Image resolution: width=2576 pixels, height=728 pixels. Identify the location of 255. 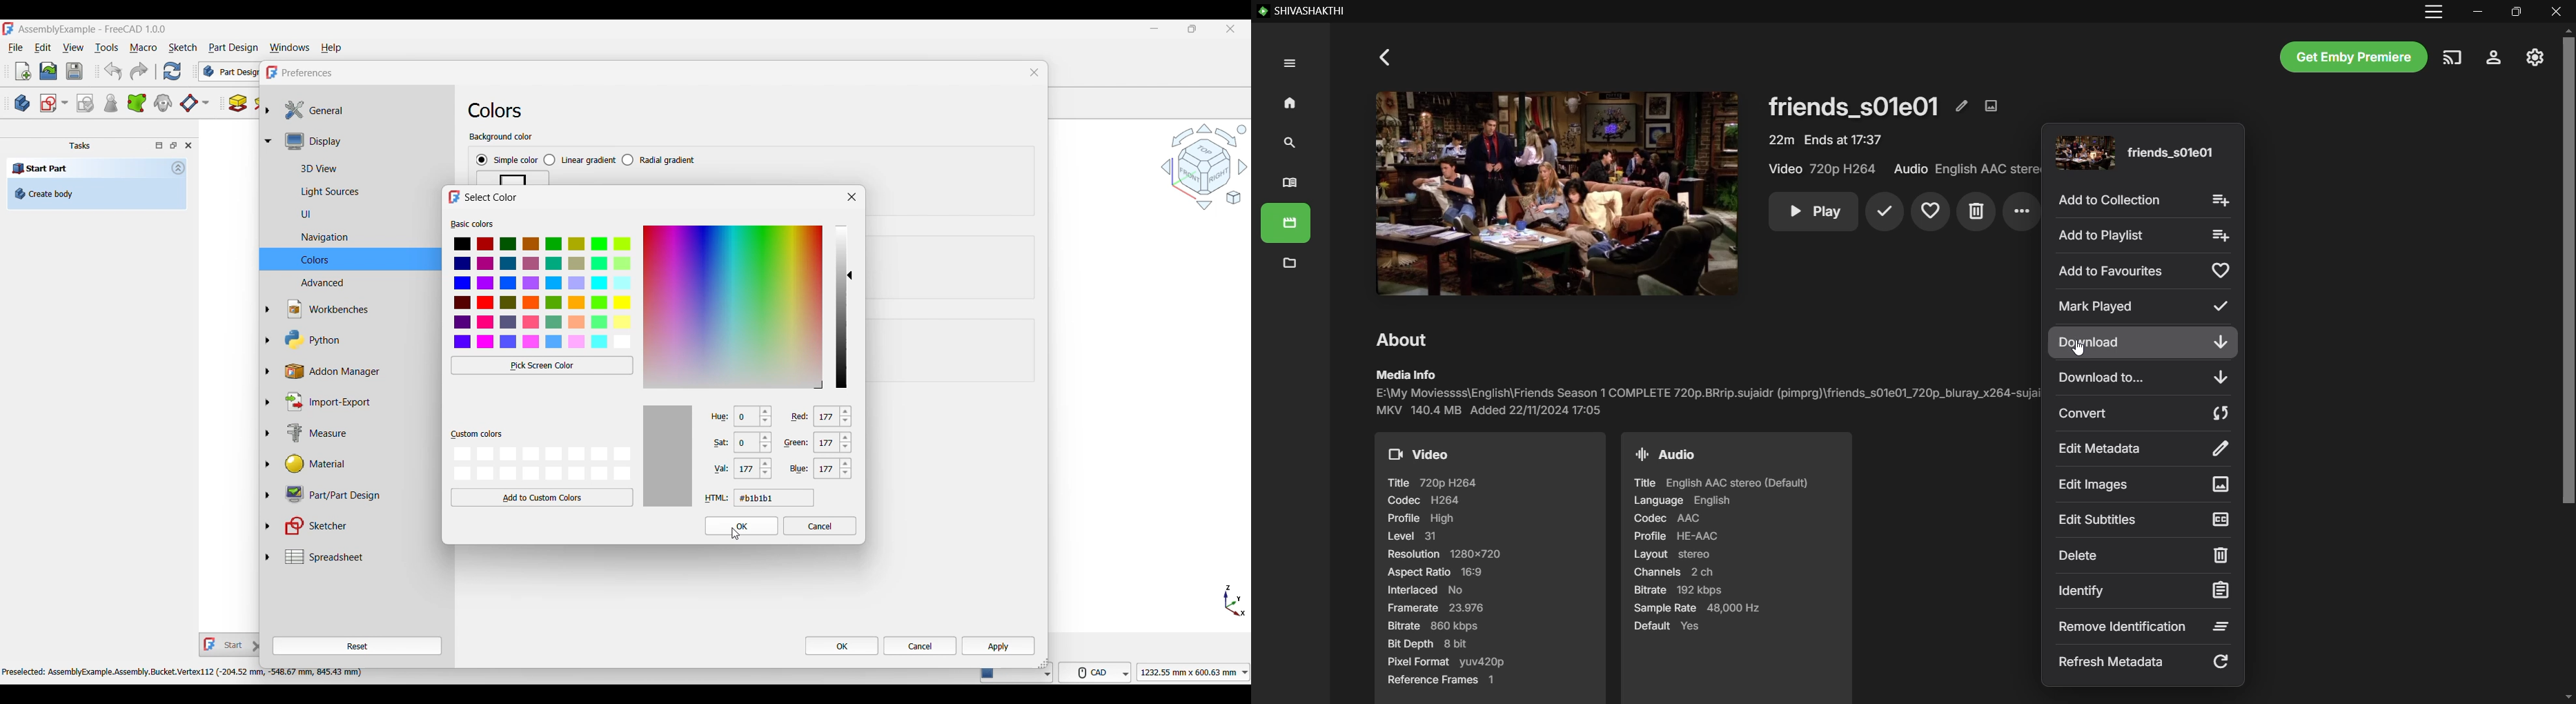
(835, 445).